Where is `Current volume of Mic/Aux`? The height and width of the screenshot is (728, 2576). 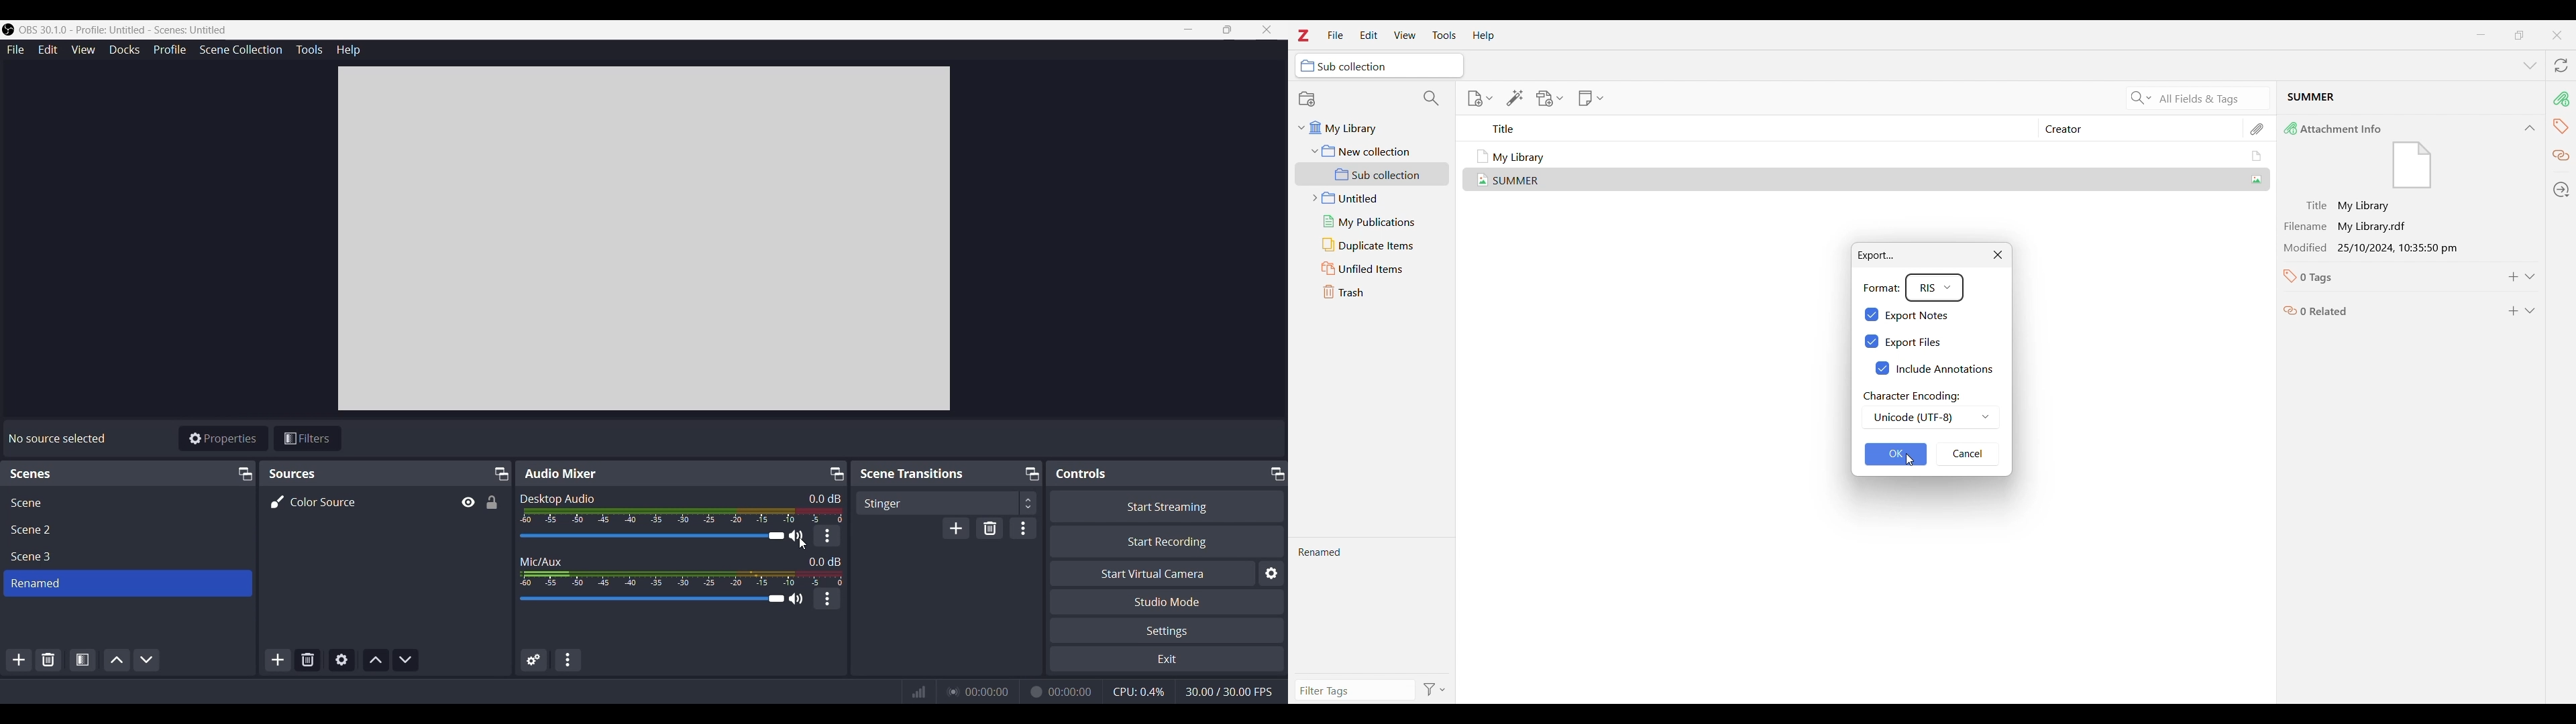
Current volume of Mic/Aux is located at coordinates (824, 561).